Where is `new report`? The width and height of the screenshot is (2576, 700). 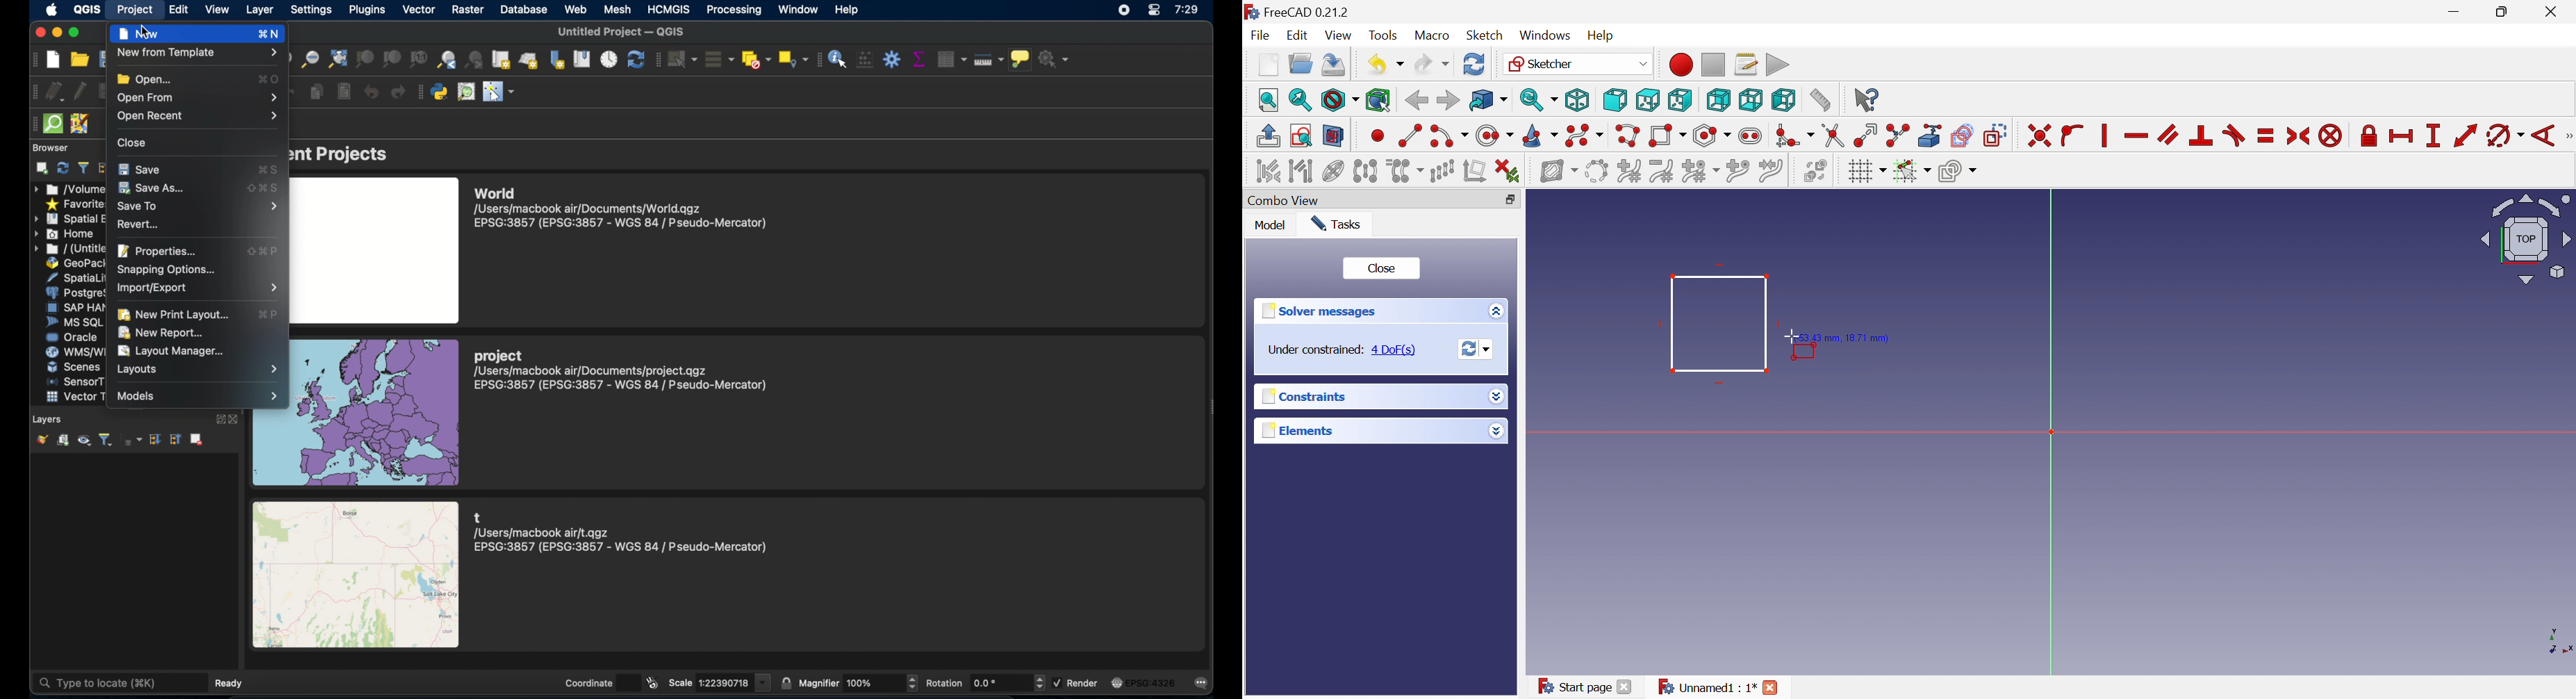 new report is located at coordinates (162, 332).